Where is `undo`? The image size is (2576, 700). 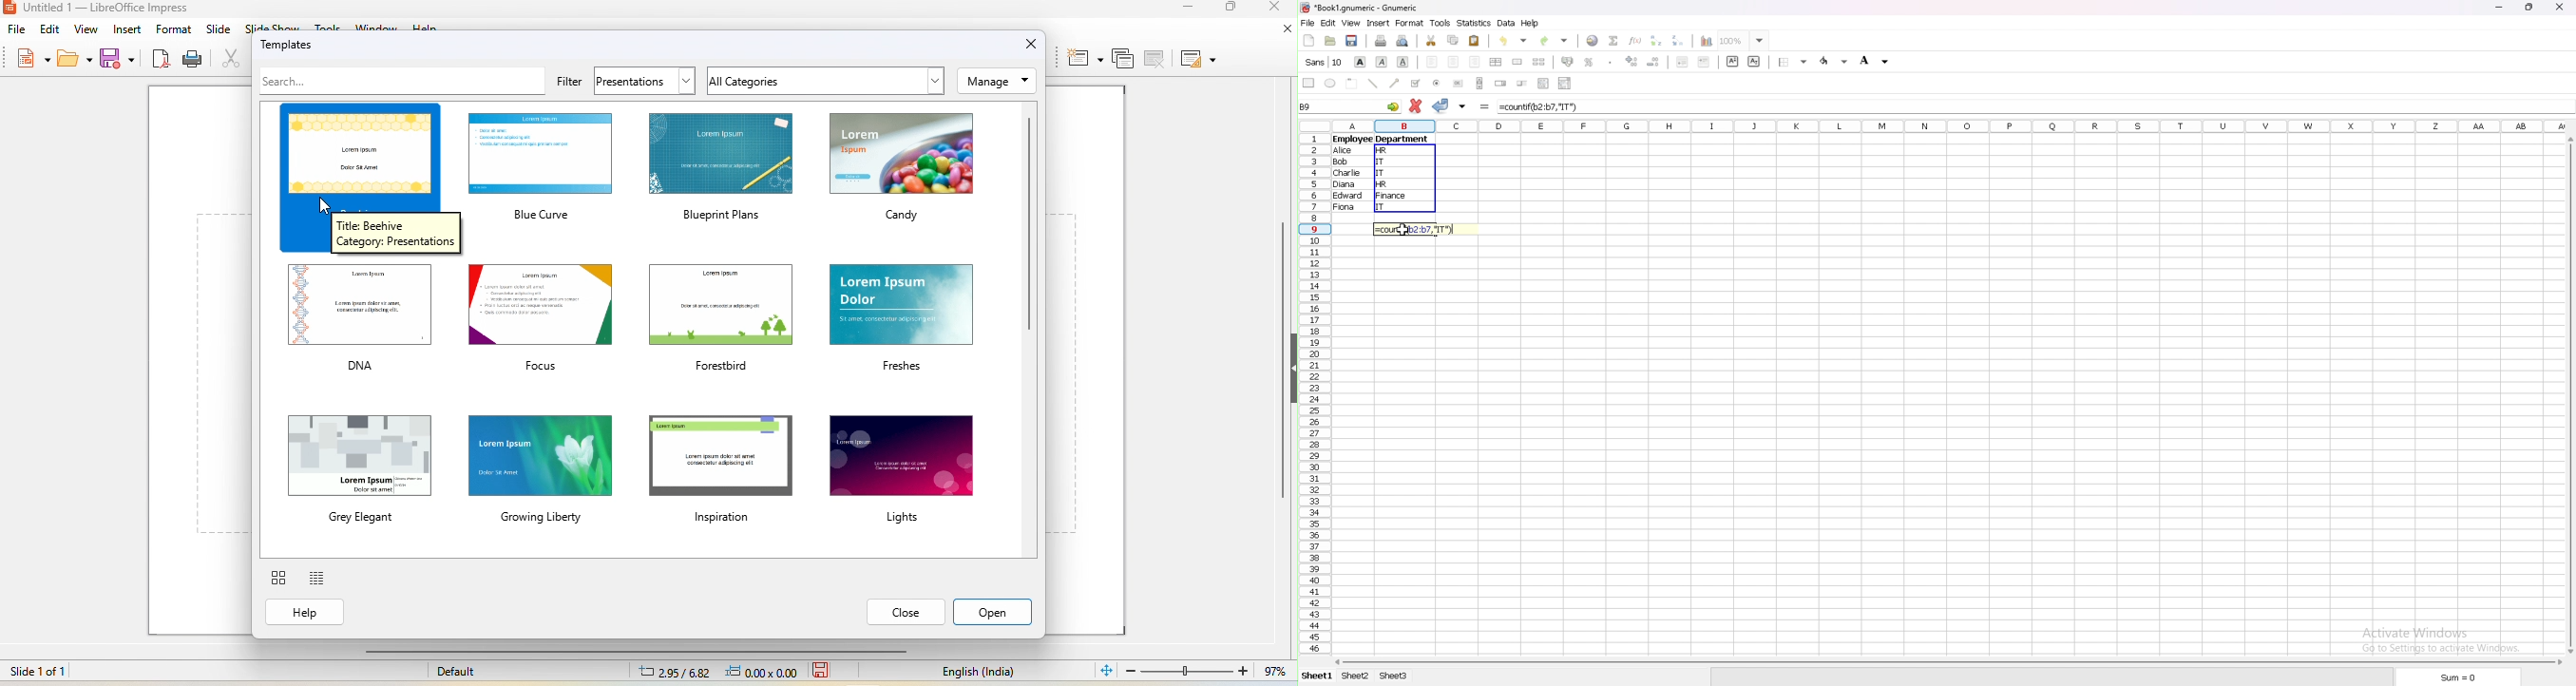 undo is located at coordinates (1512, 41).